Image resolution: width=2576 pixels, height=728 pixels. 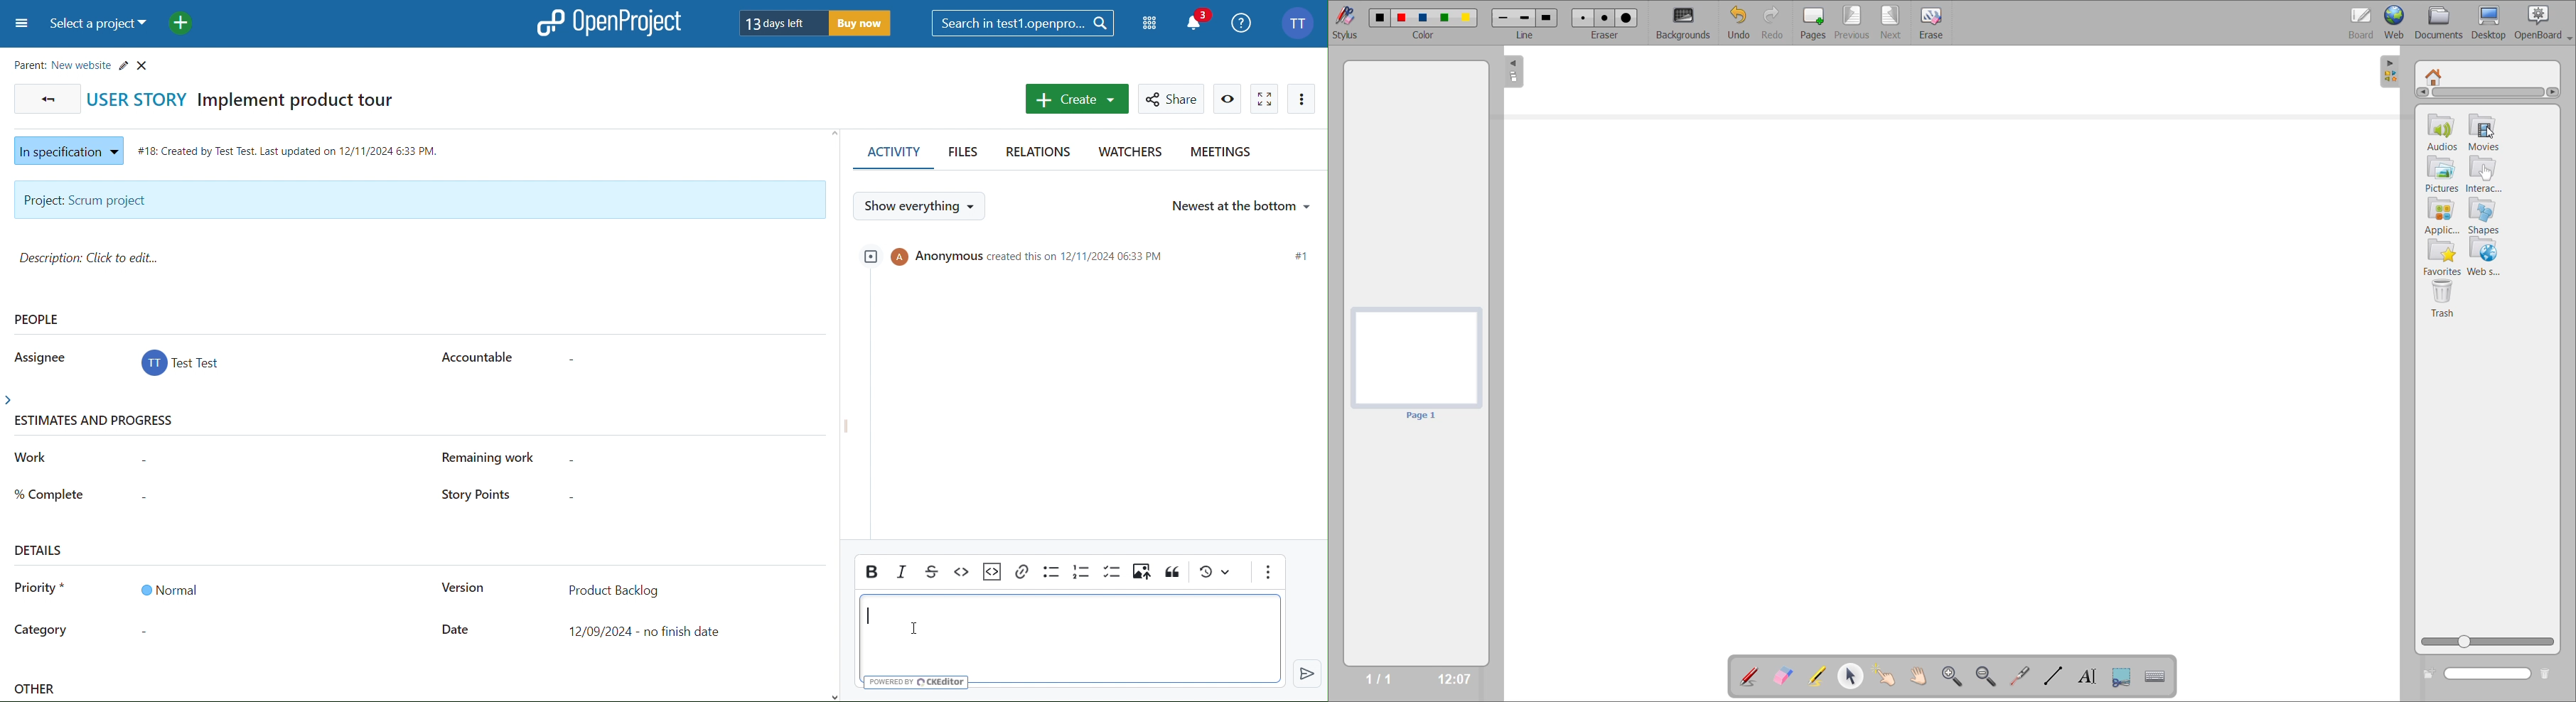 What do you see at coordinates (1446, 19) in the screenshot?
I see `color 4` at bounding box center [1446, 19].